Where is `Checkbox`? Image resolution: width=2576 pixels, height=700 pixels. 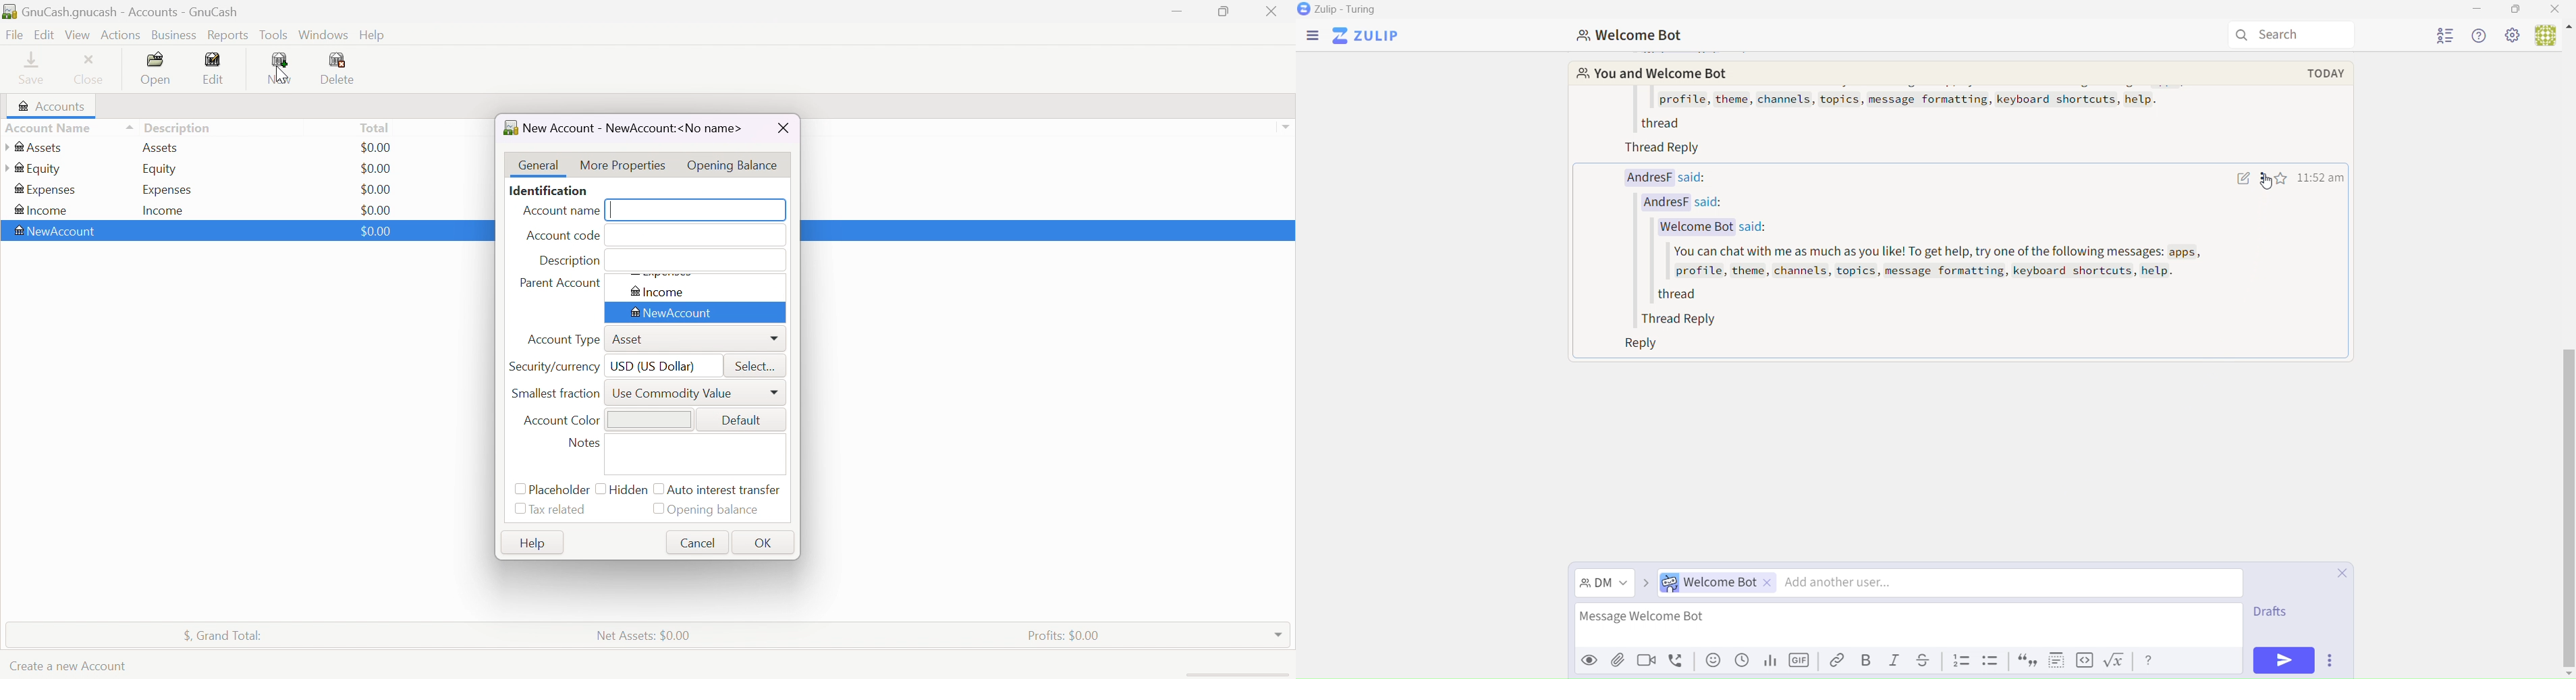 Checkbox is located at coordinates (519, 489).